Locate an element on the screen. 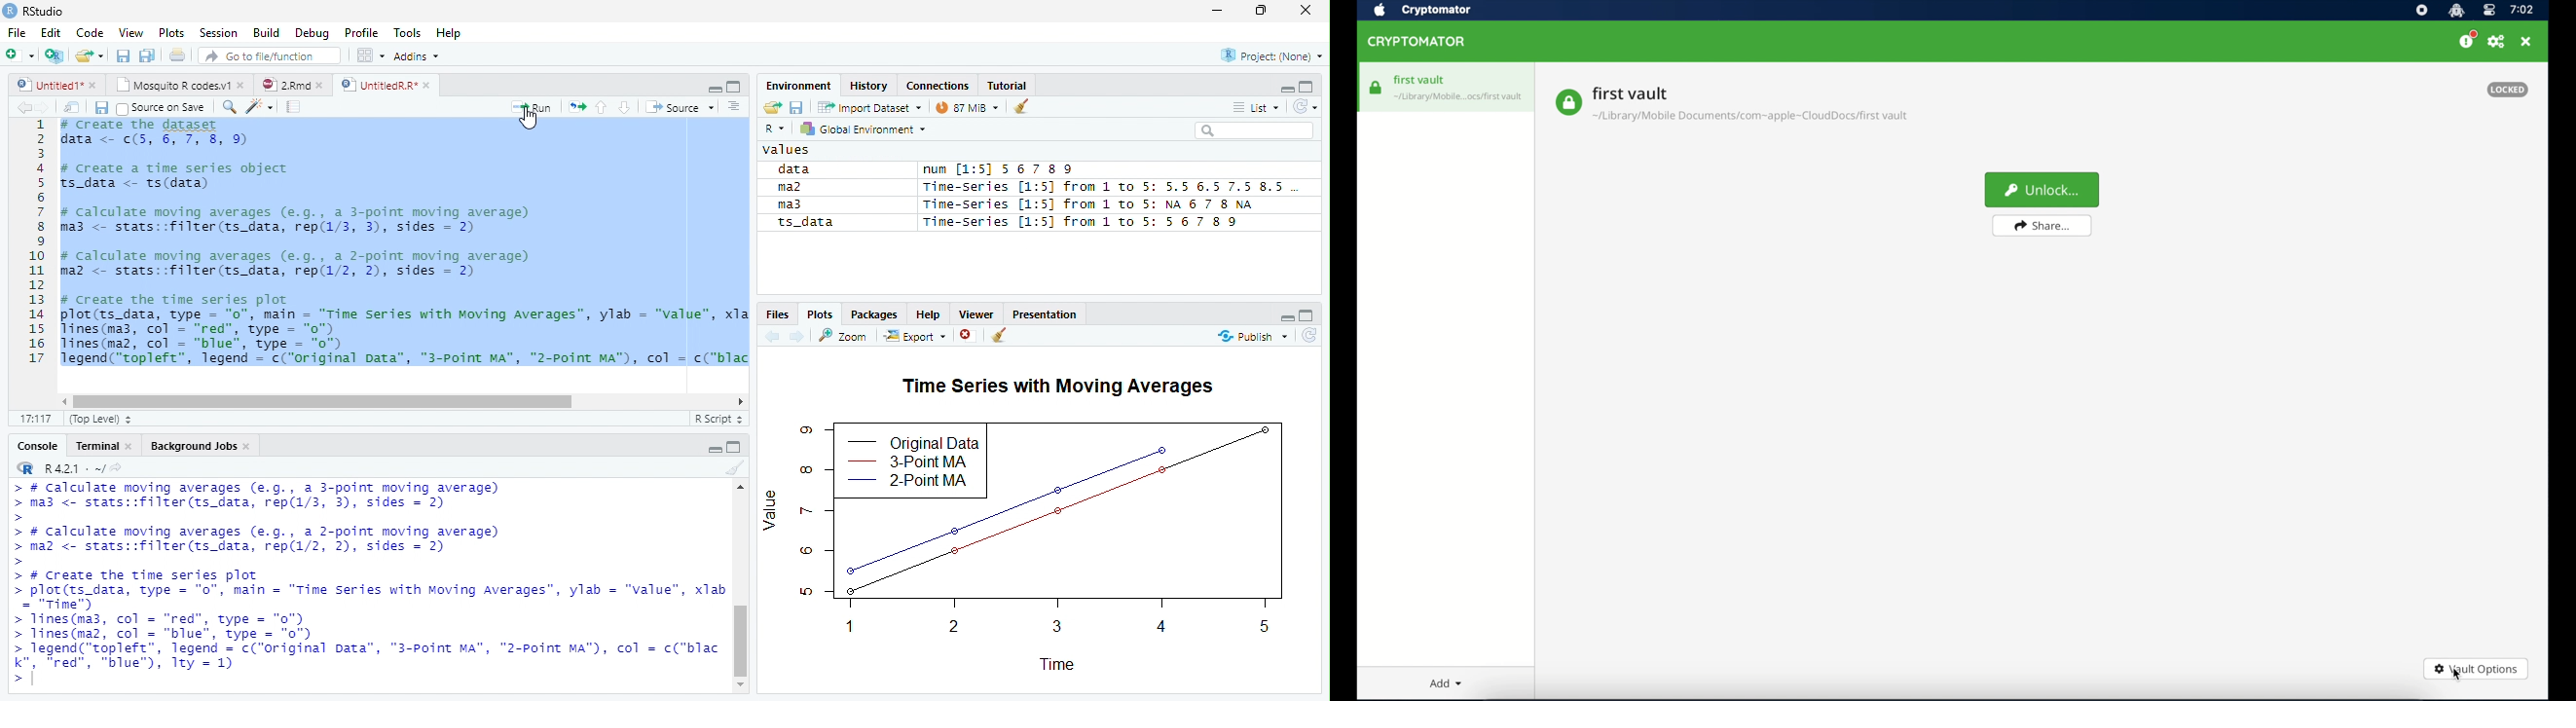 Image resolution: width=2576 pixels, height=728 pixels. Addins is located at coordinates (417, 56).